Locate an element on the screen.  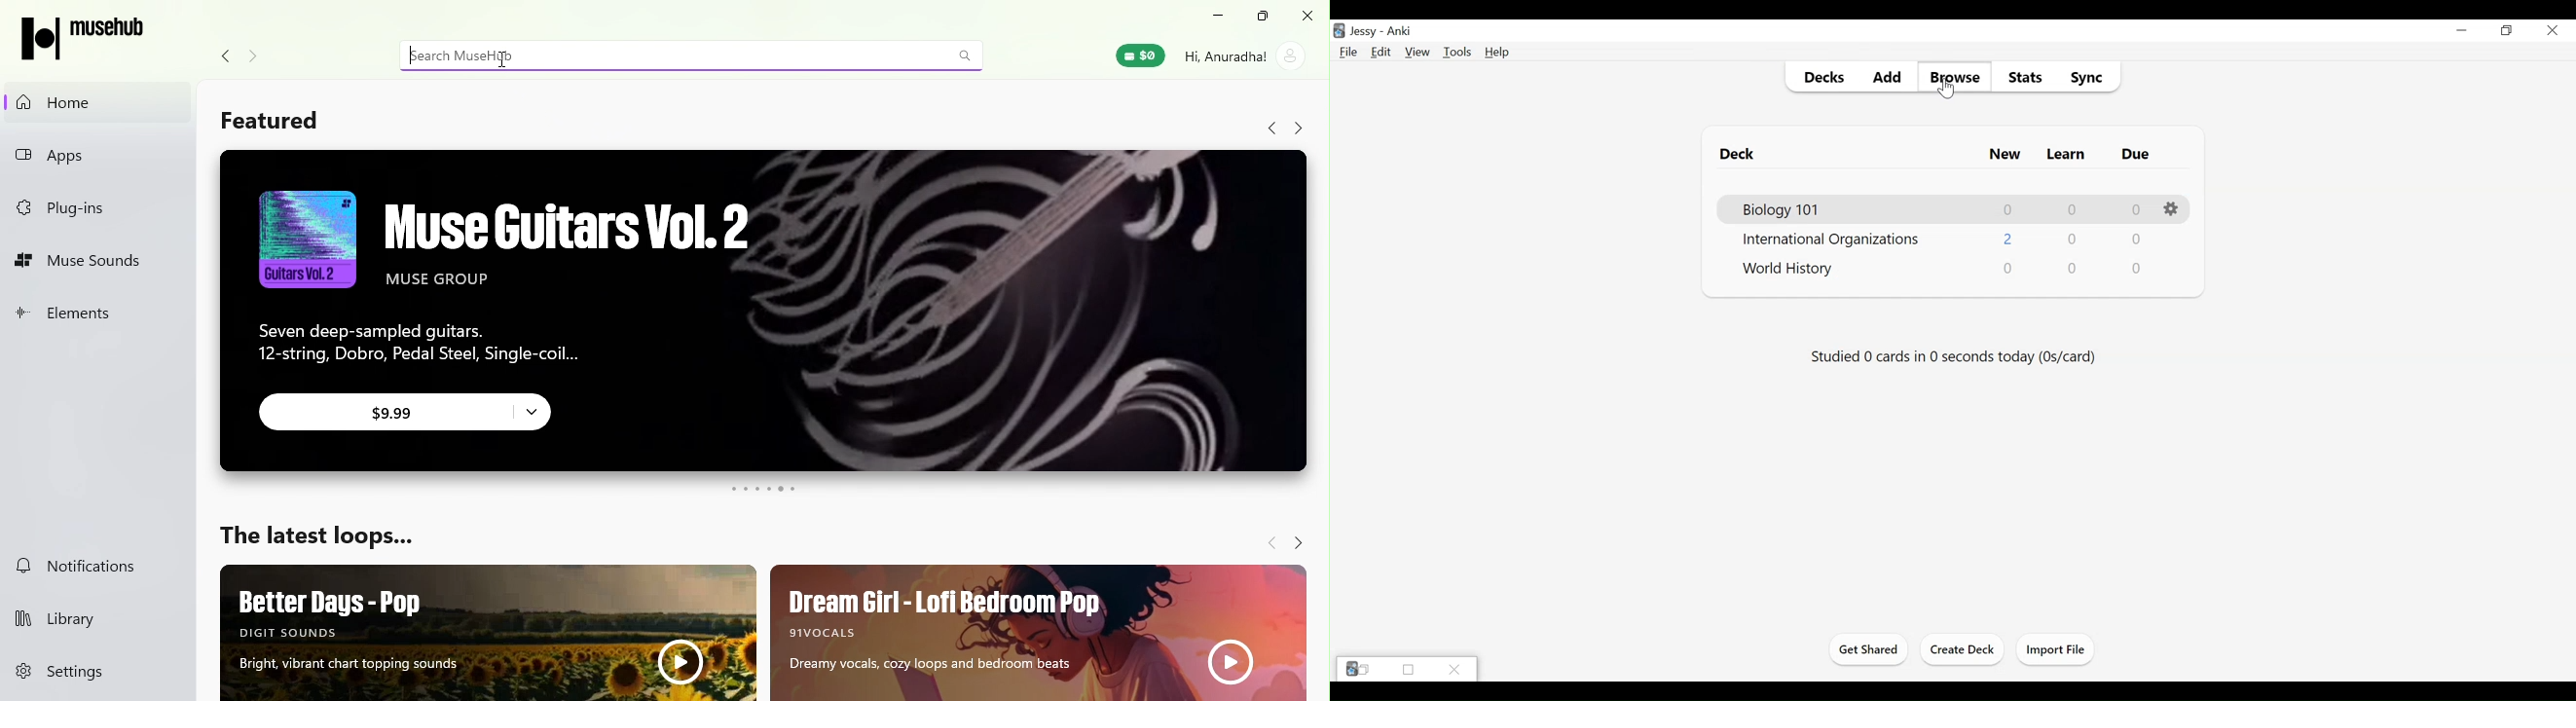
New Card  is located at coordinates (2005, 154).